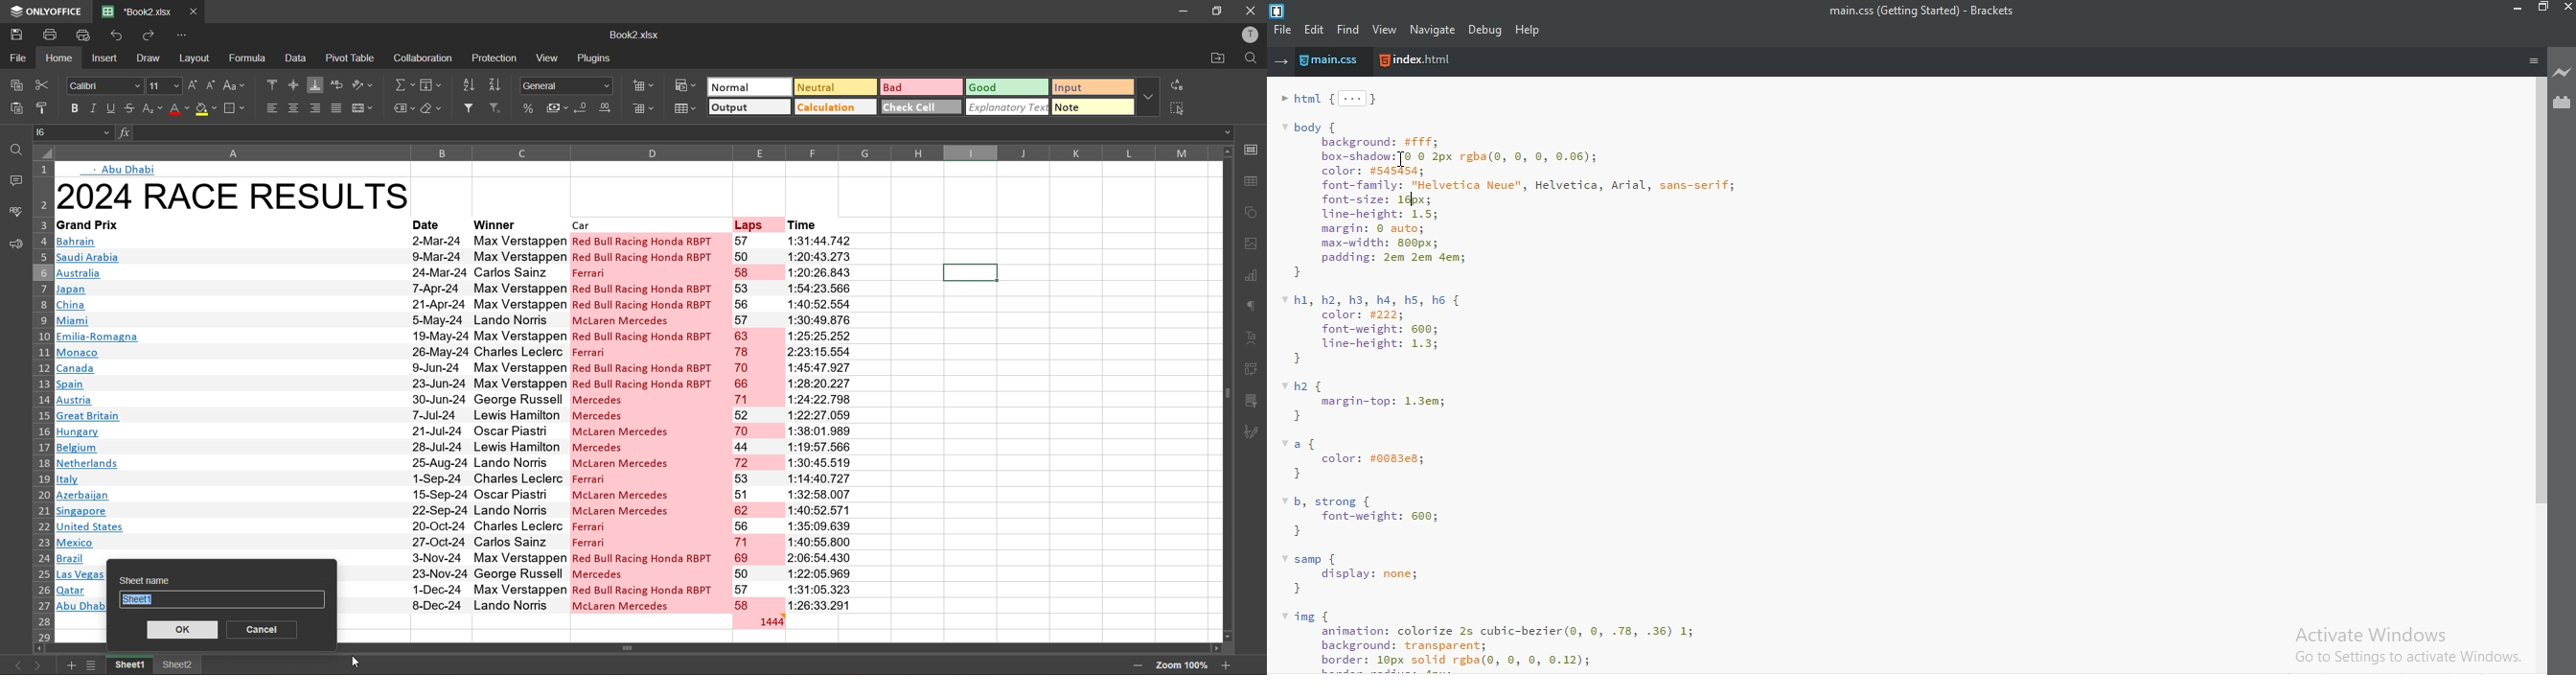  Describe the element at coordinates (473, 87) in the screenshot. I see `sort ascending ` at that location.